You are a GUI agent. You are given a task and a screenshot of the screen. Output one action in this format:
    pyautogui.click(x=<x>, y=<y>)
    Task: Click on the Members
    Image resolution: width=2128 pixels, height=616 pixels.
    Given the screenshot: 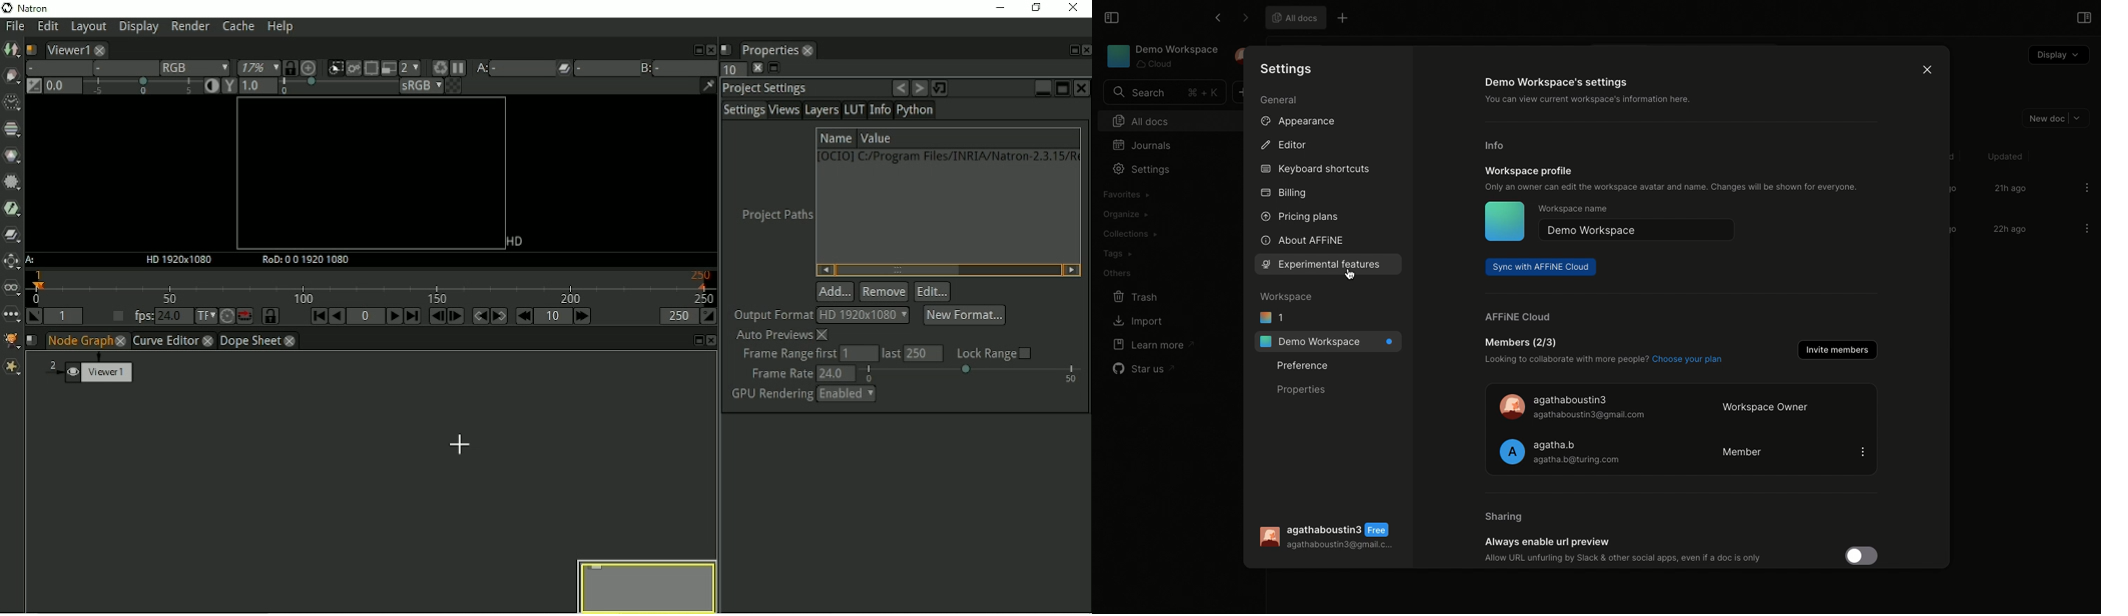 What is the action you would take?
    pyautogui.click(x=1602, y=352)
    